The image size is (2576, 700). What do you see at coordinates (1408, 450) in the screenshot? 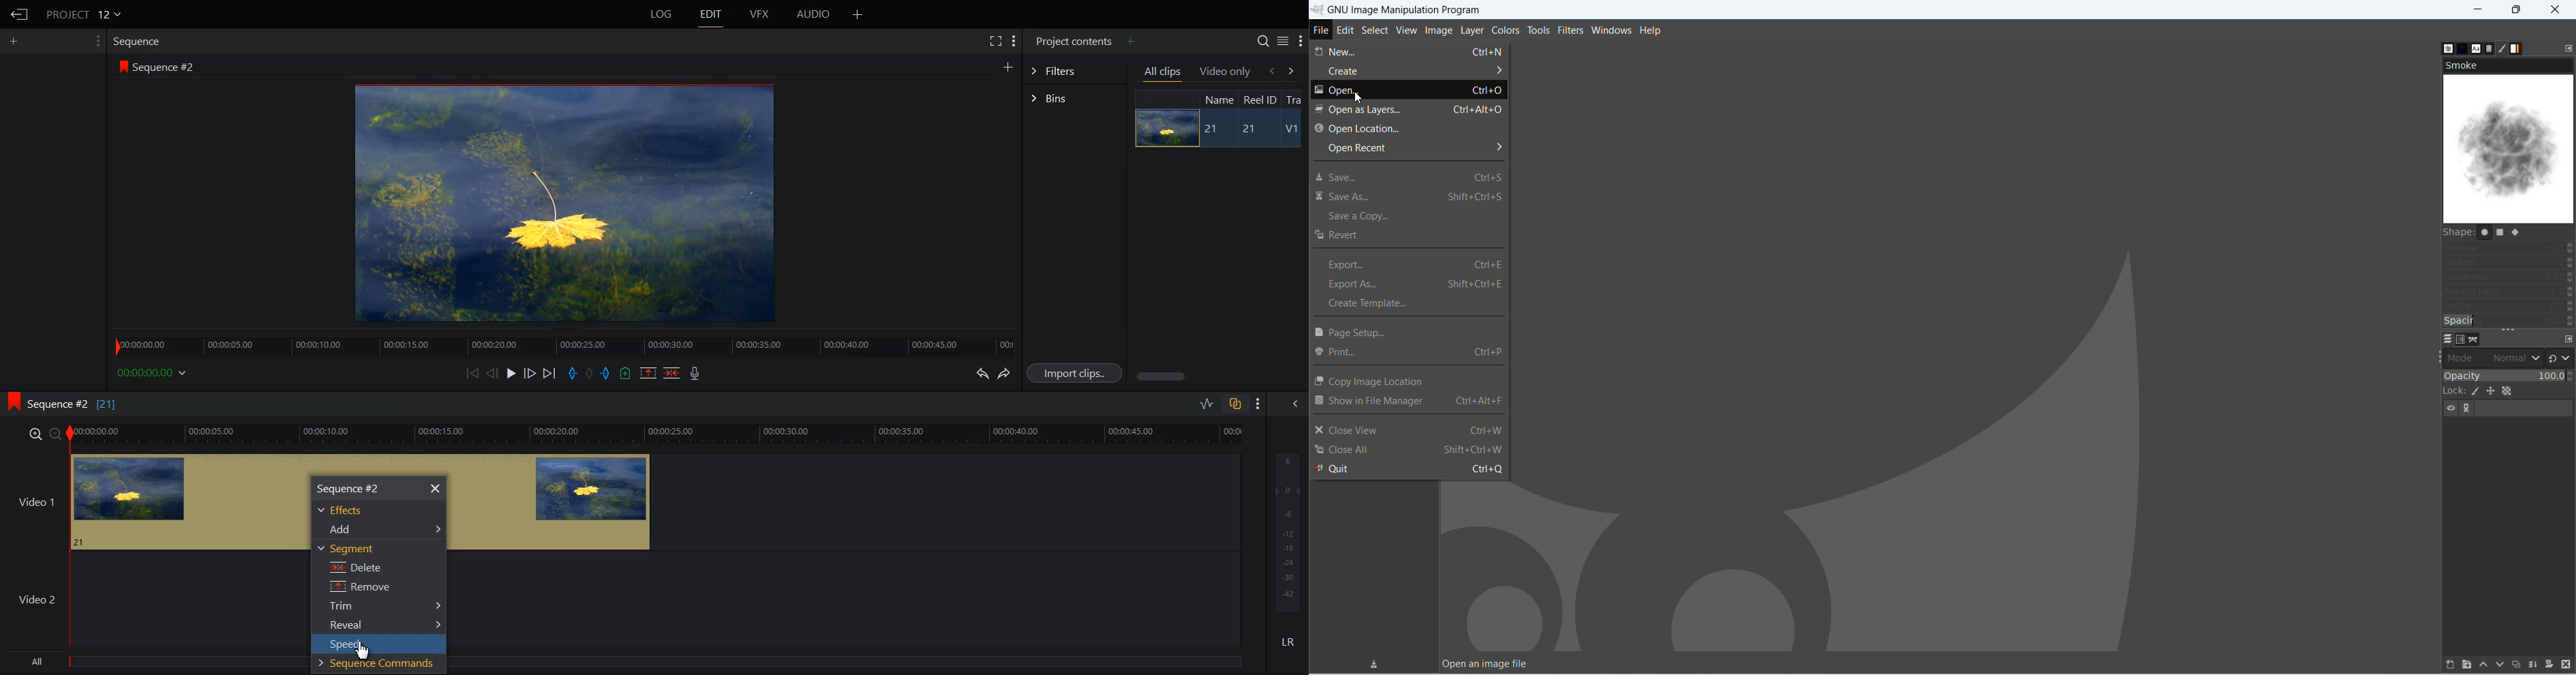
I see `close all` at bounding box center [1408, 450].